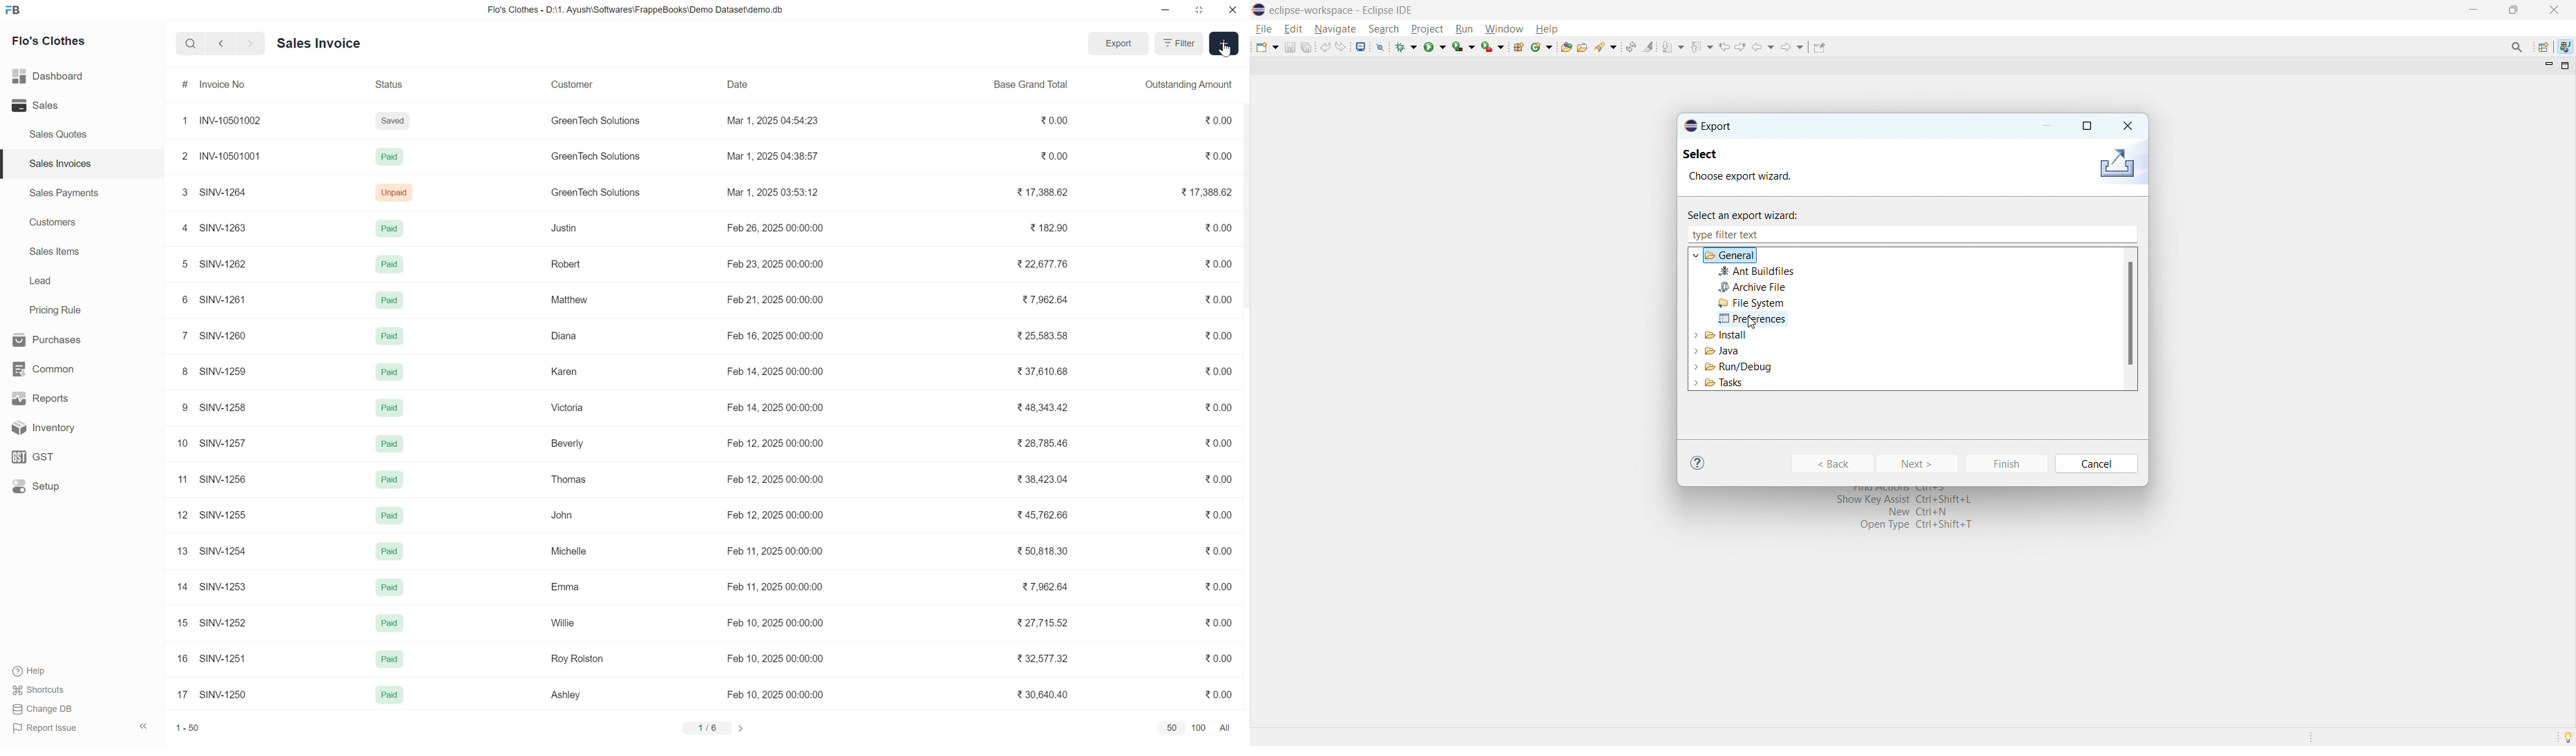  I want to click on sales invoice , so click(332, 42).